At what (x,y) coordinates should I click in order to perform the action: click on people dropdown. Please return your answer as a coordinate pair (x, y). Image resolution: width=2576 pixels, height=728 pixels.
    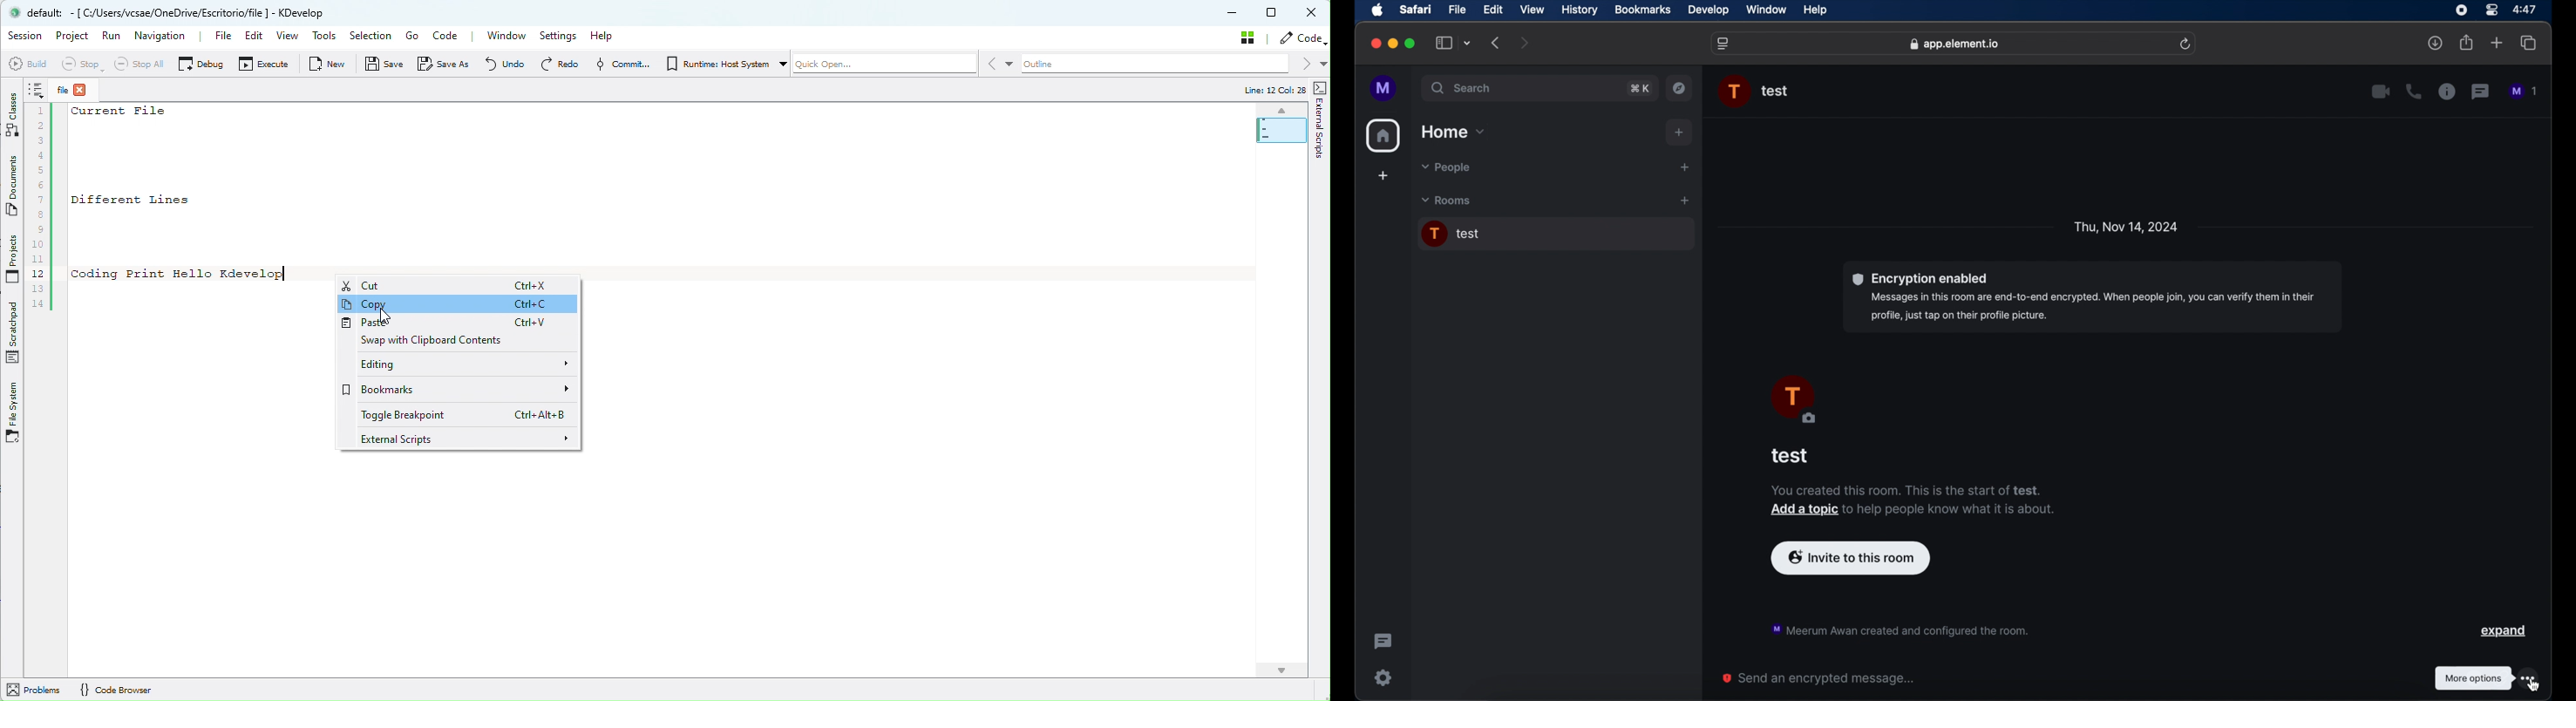
    Looking at the image, I should click on (1444, 168).